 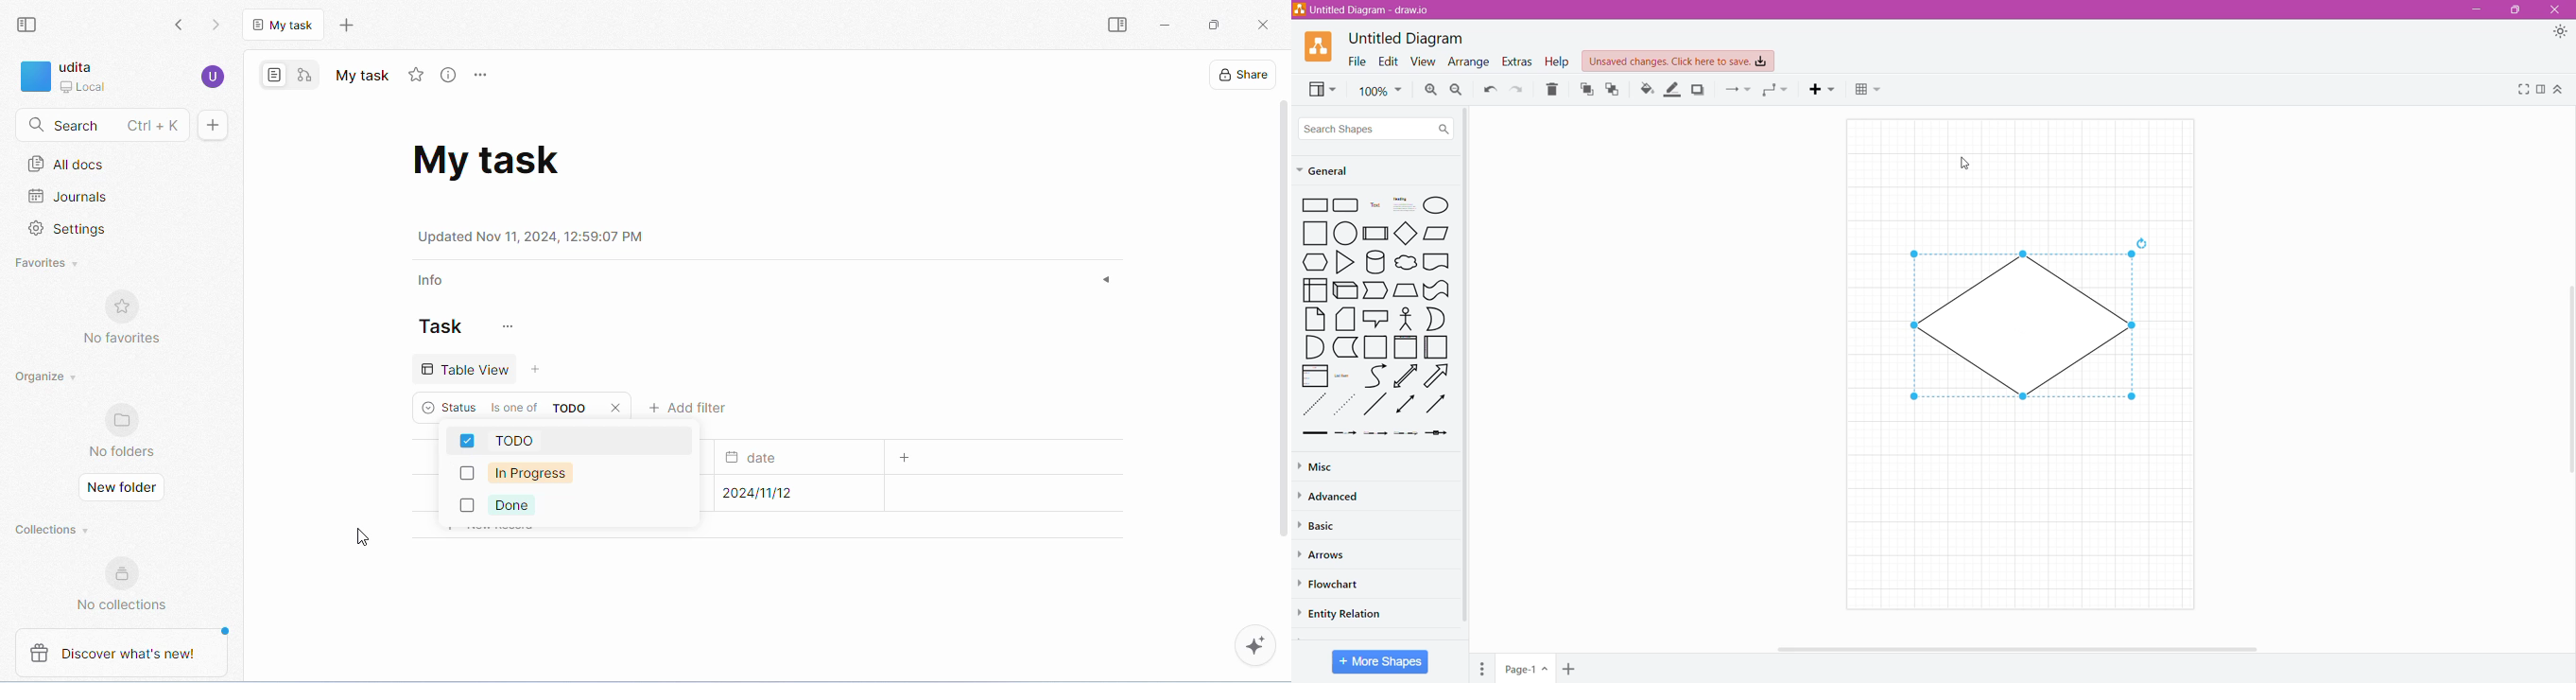 I want to click on Application Logo, so click(x=1320, y=46).